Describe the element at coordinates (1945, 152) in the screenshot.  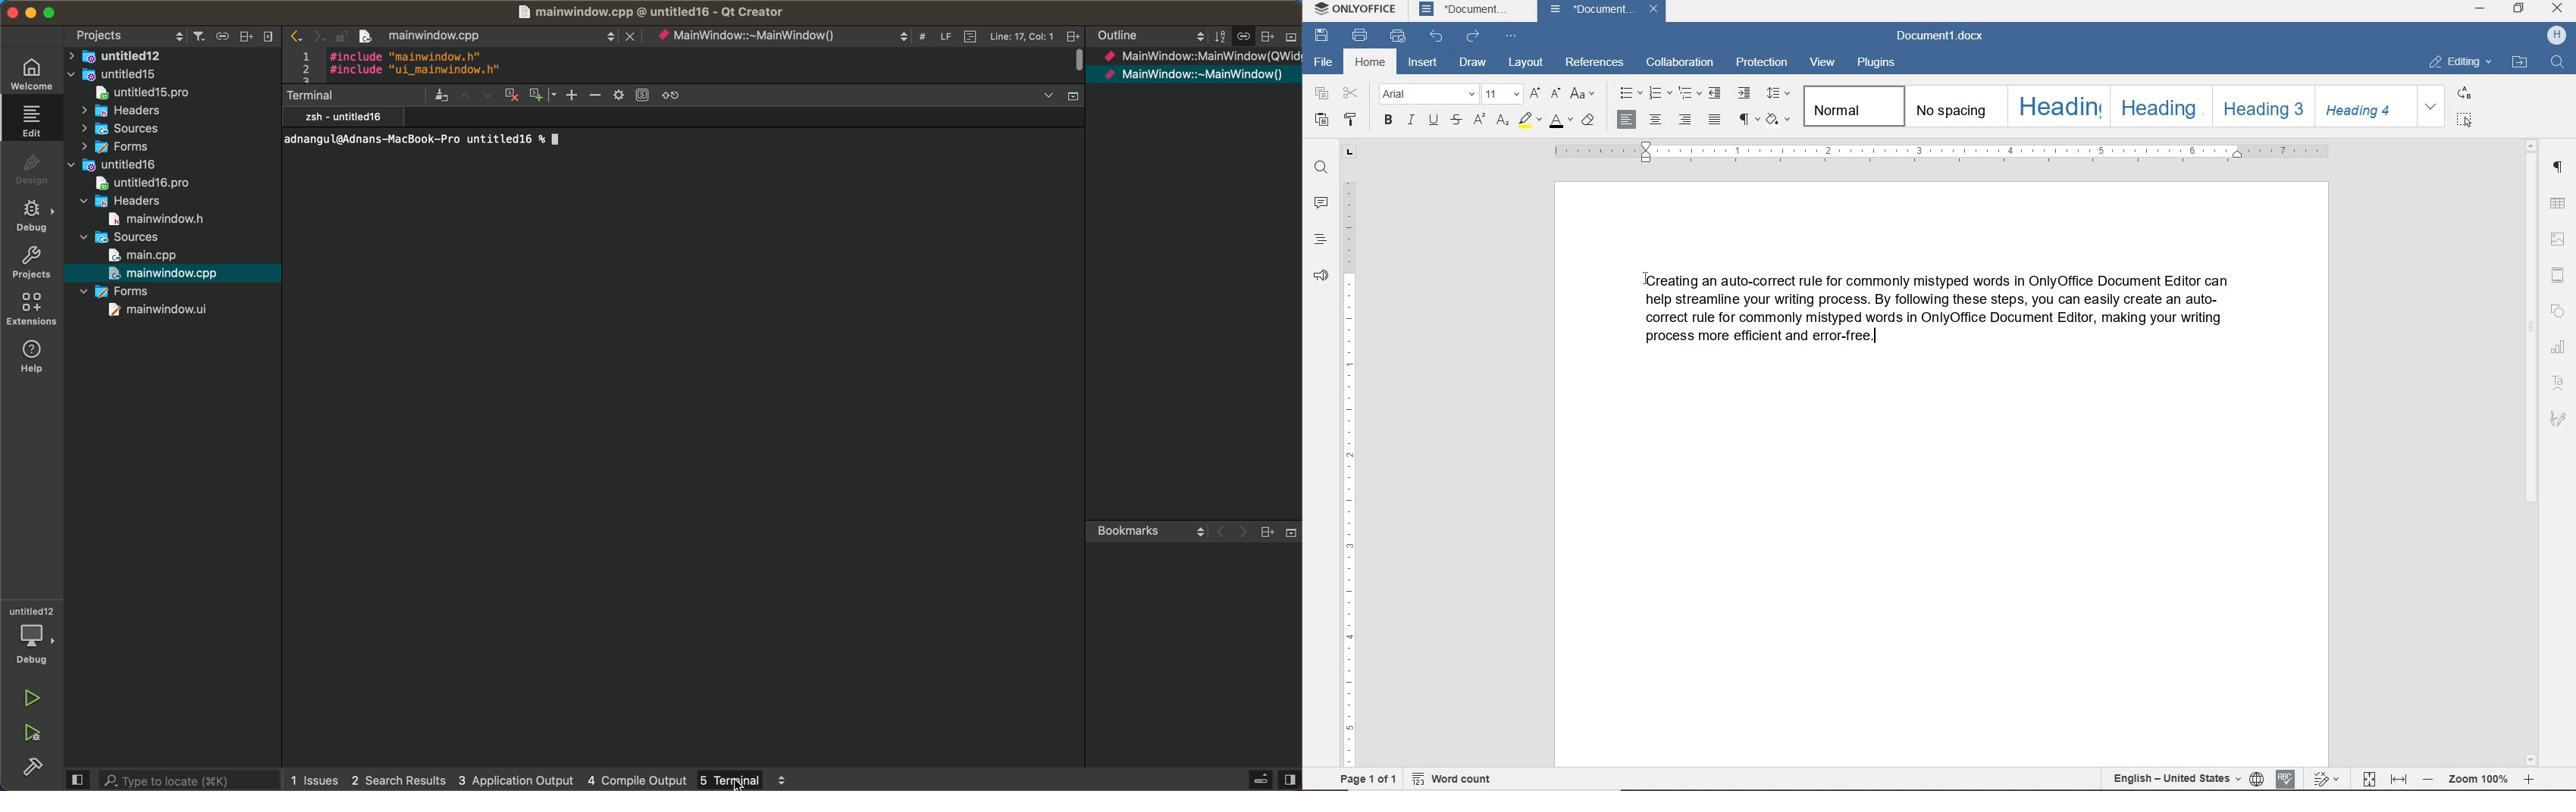
I see `ruler` at that location.